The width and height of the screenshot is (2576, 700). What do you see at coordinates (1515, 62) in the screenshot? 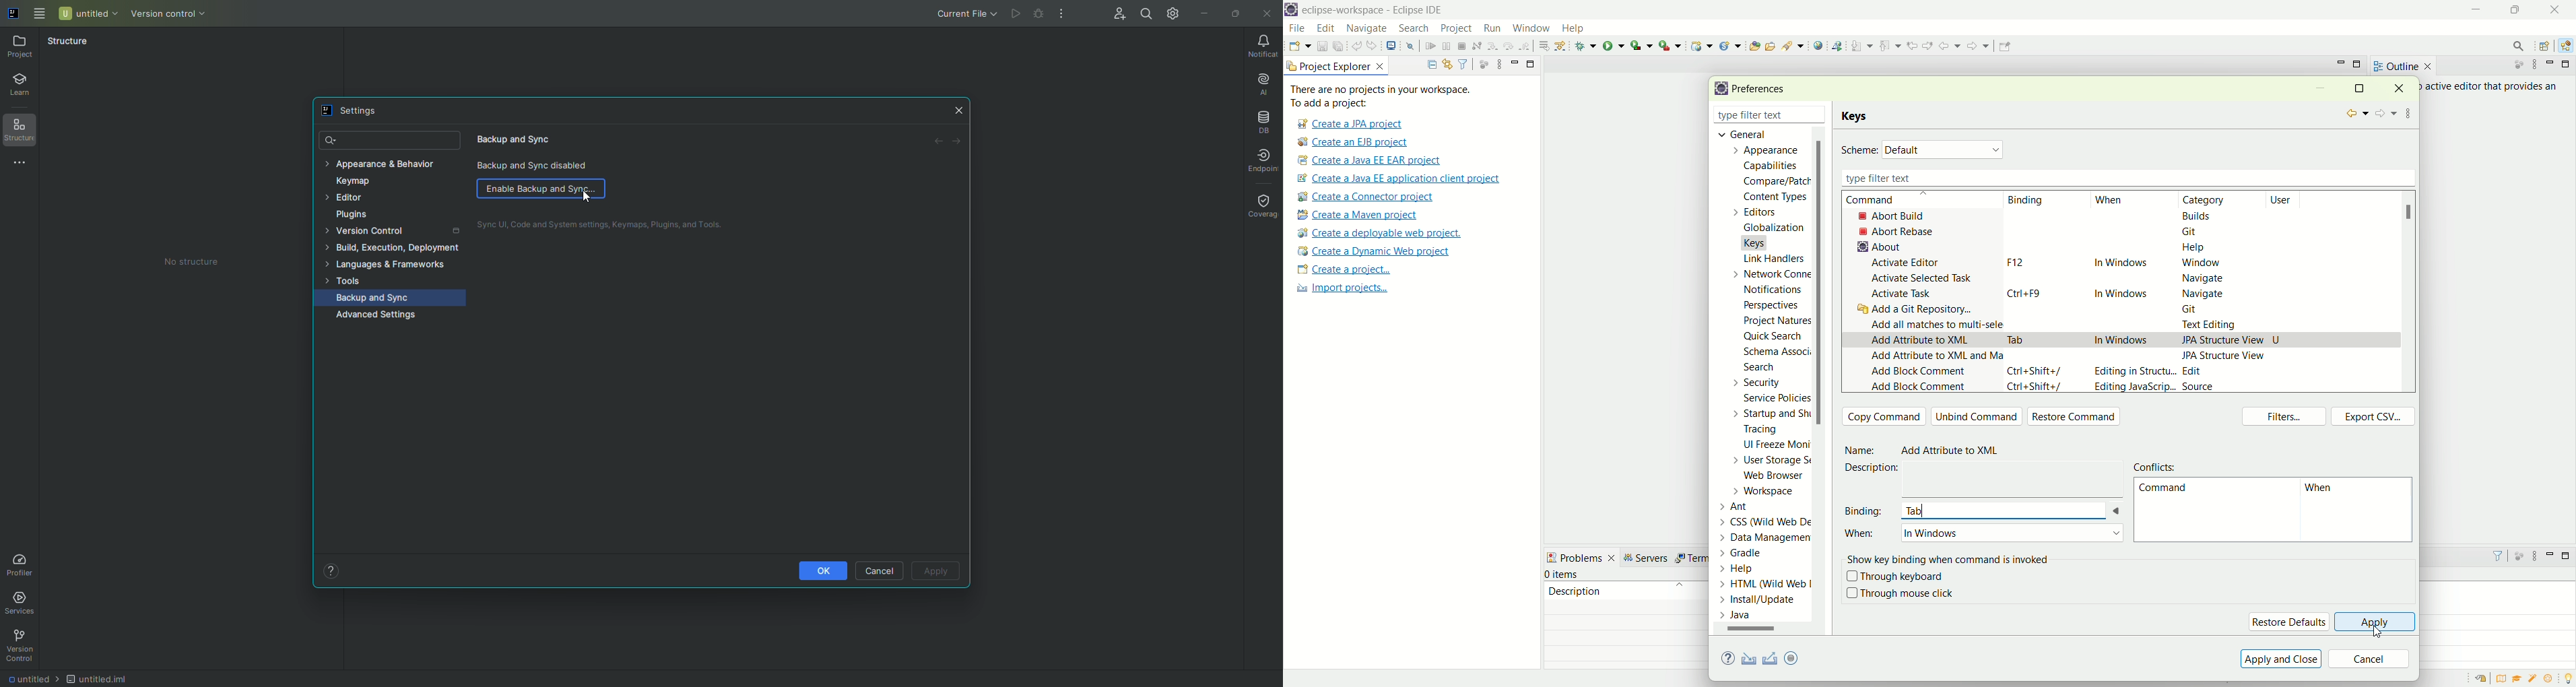
I see `minimize` at bounding box center [1515, 62].